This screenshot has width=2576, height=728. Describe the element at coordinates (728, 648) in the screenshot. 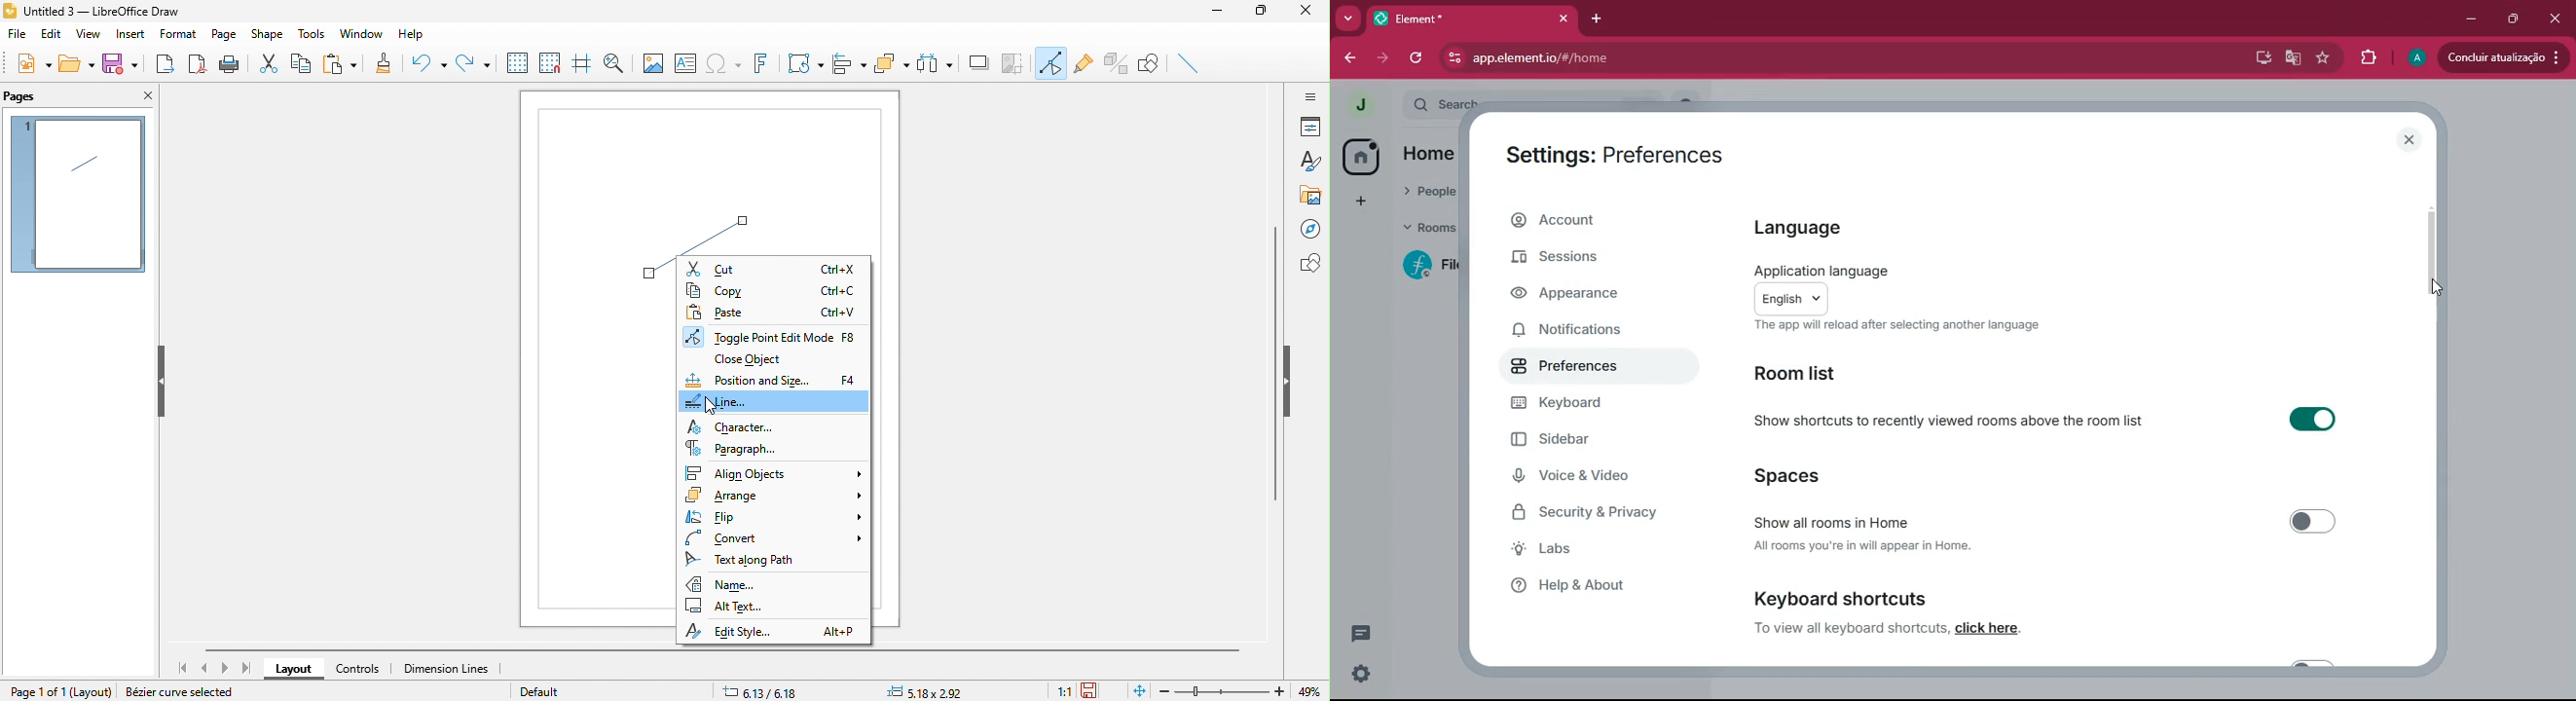

I see `horizontal scroll bar` at that location.